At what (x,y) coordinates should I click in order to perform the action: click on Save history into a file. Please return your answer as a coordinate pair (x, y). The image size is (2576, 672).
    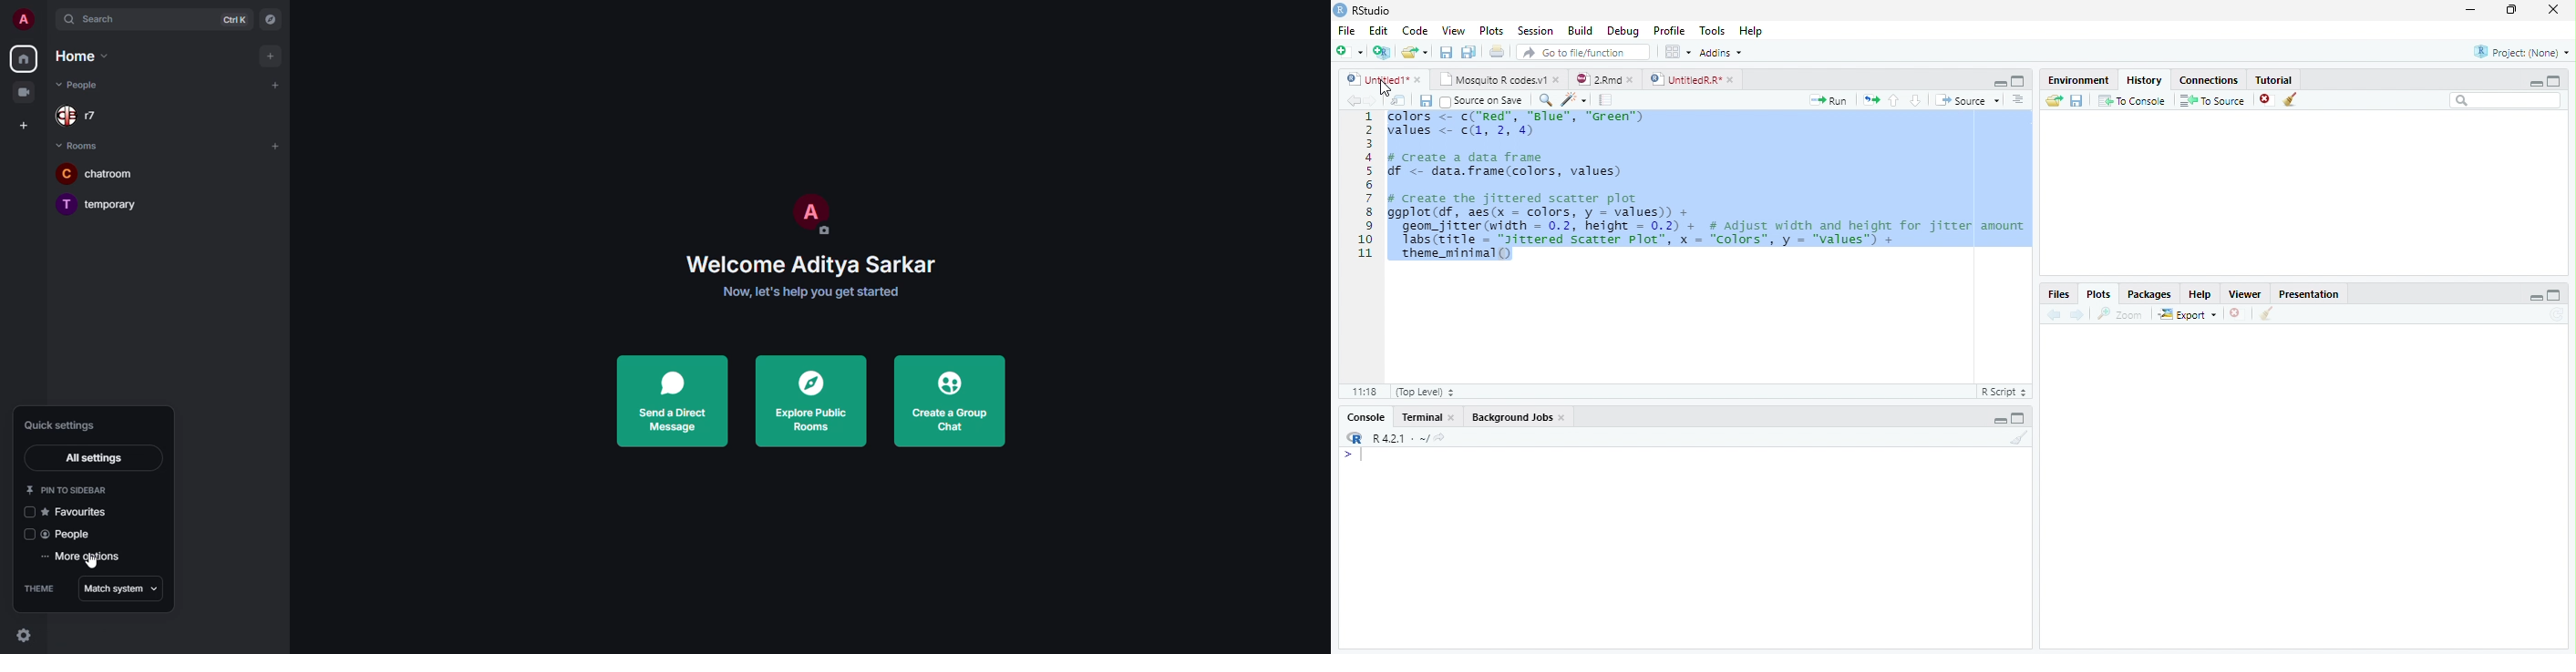
    Looking at the image, I should click on (2076, 100).